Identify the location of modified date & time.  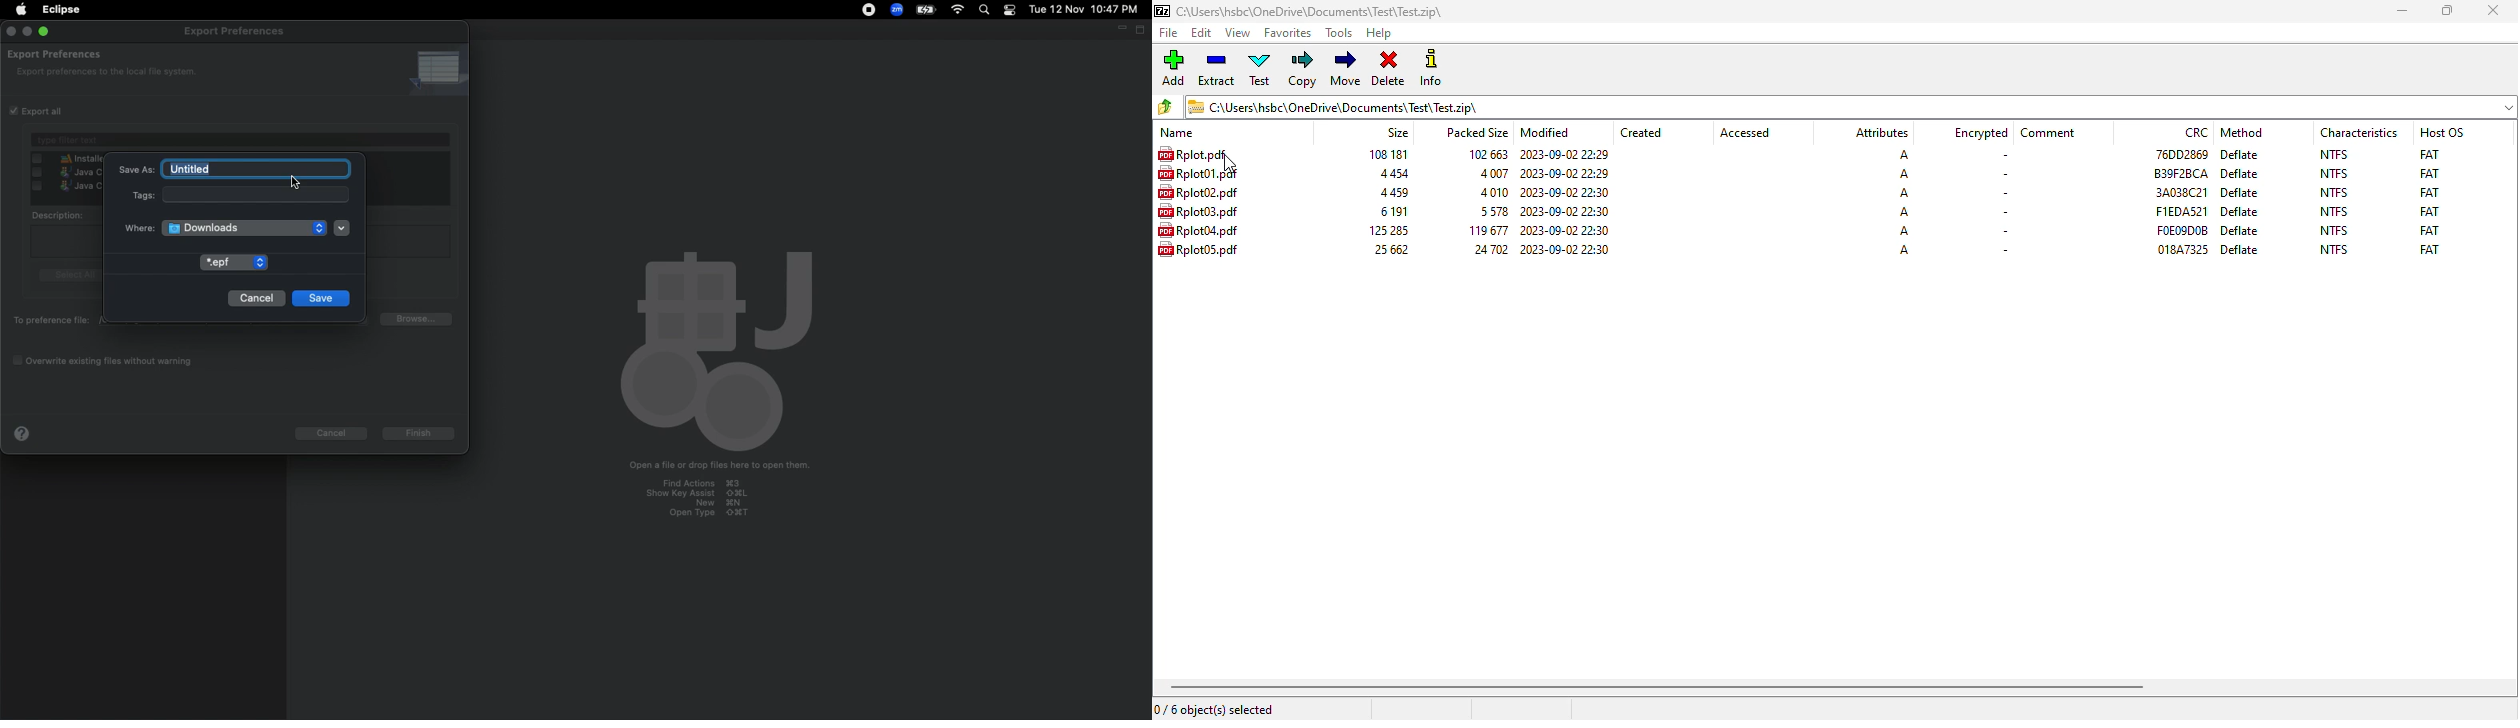
(1565, 230).